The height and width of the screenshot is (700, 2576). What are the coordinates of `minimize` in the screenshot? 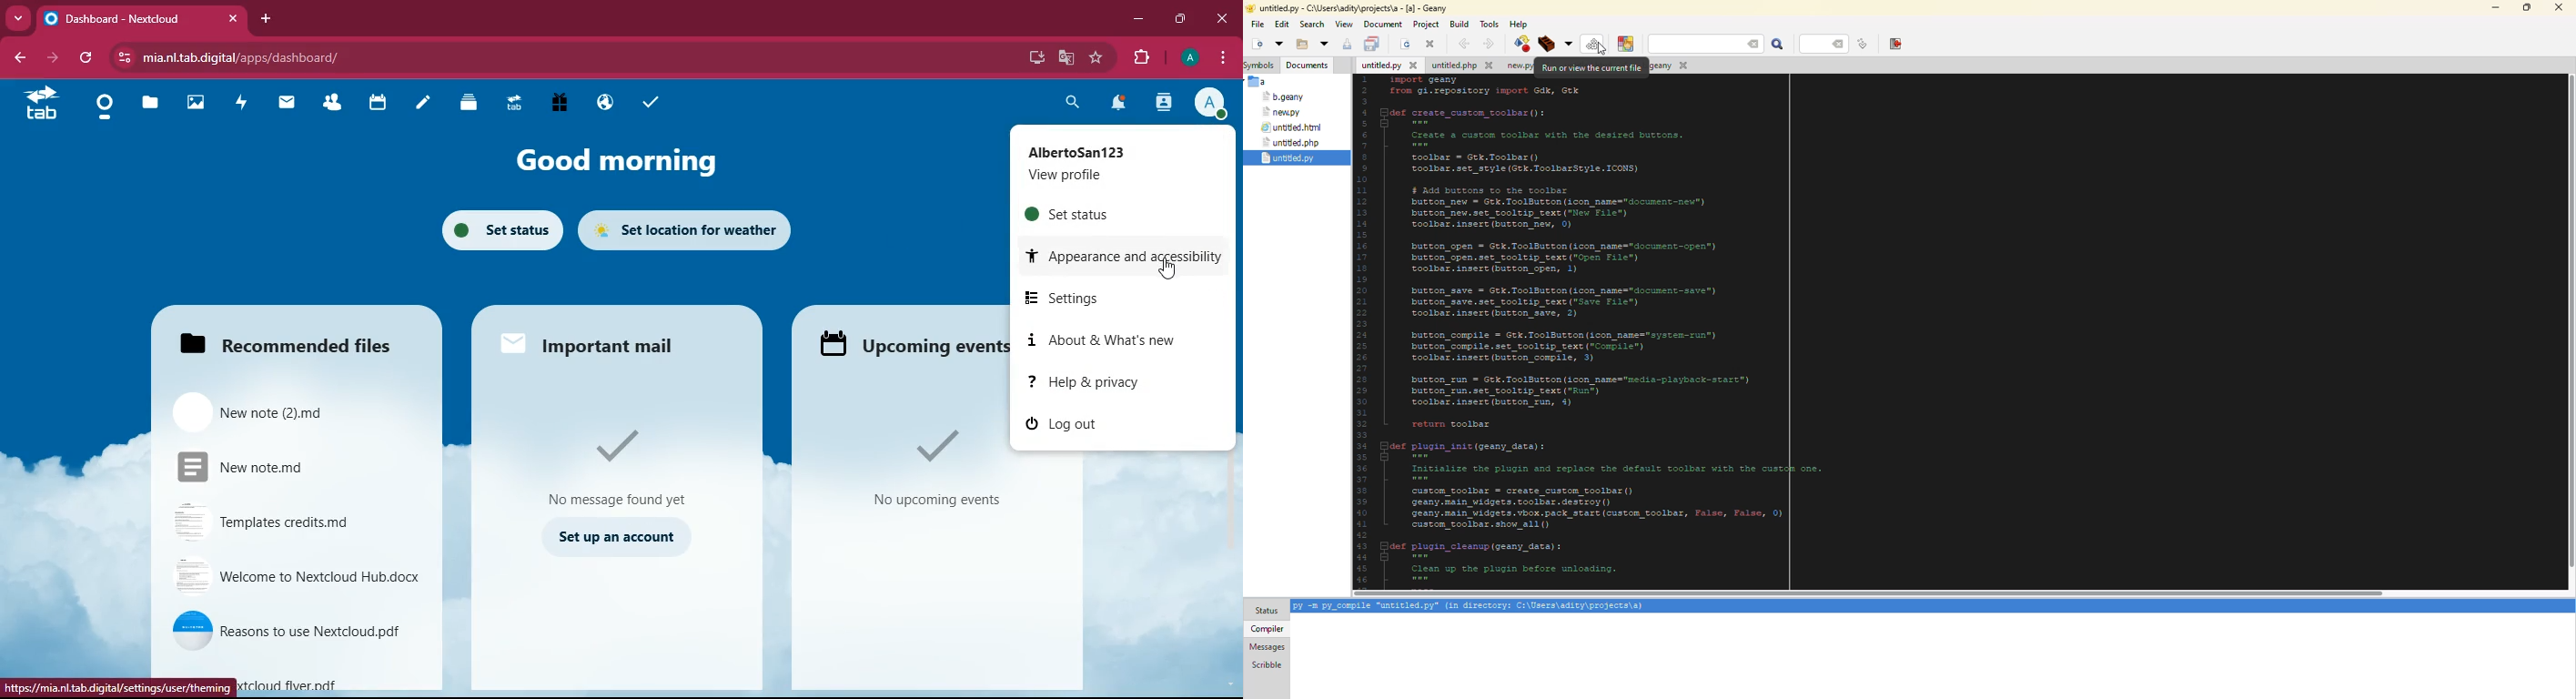 It's located at (1139, 19).